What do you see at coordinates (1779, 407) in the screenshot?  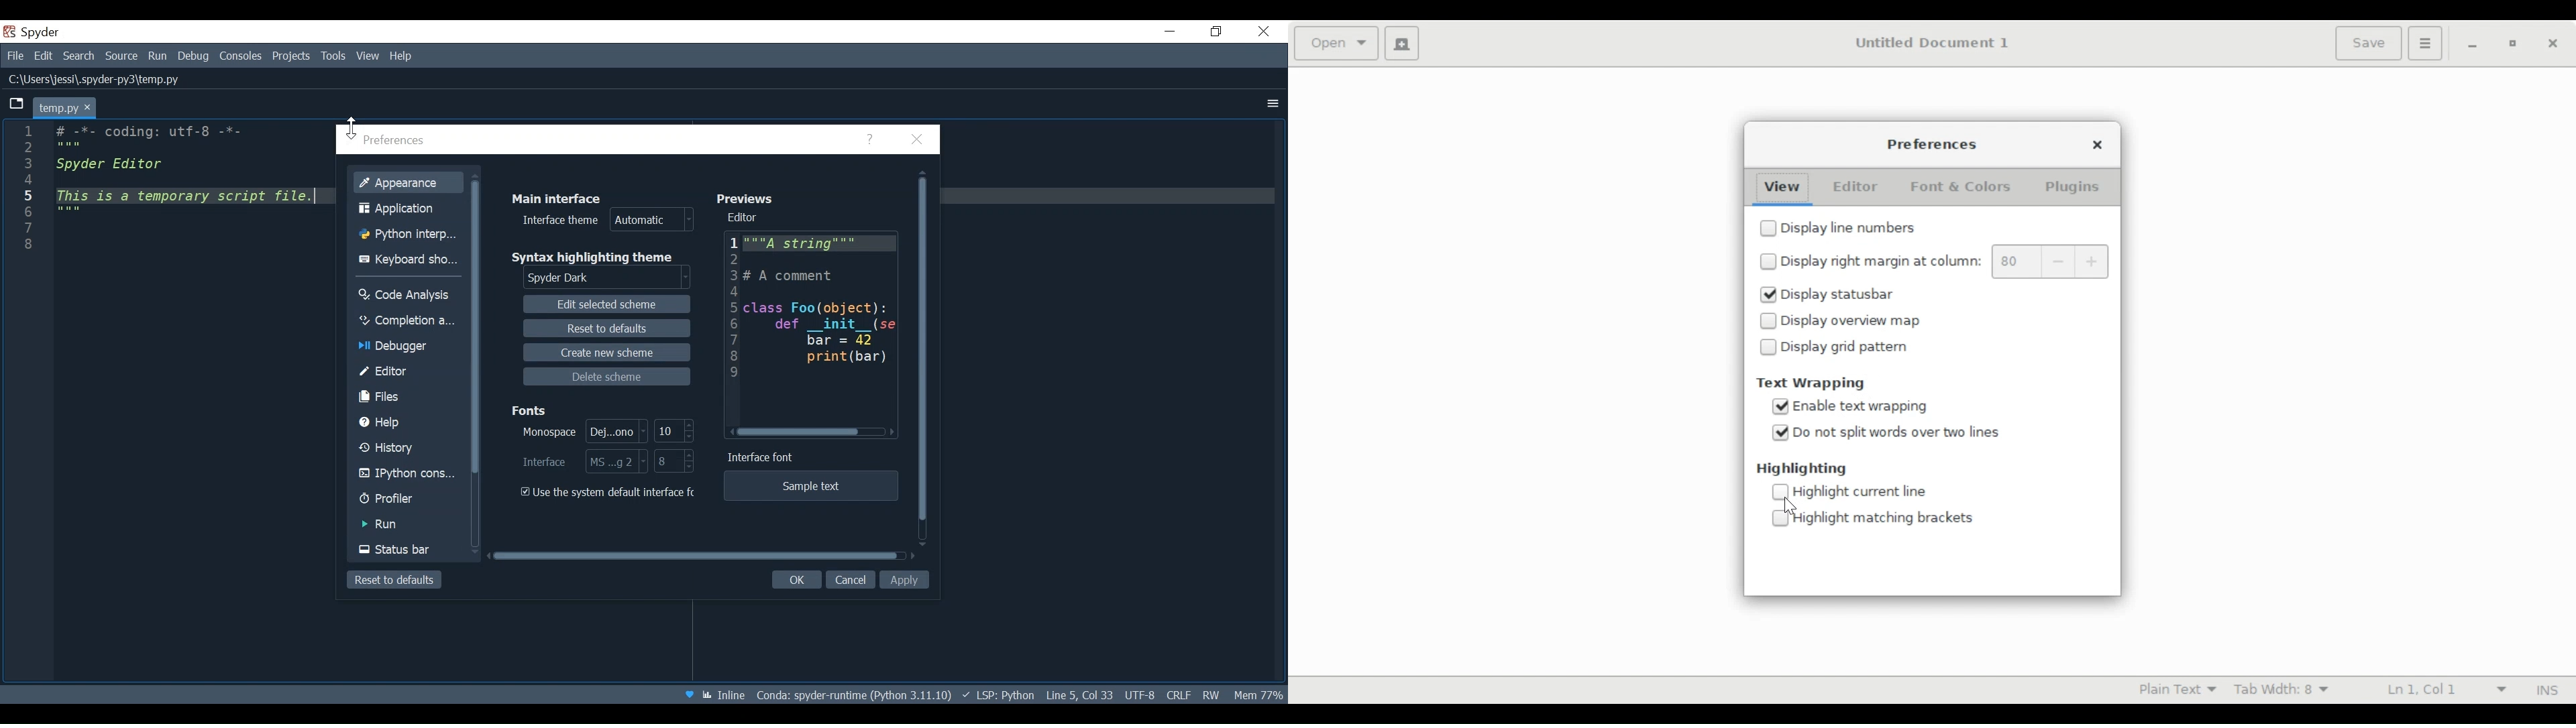 I see `checked checkbox` at bounding box center [1779, 407].